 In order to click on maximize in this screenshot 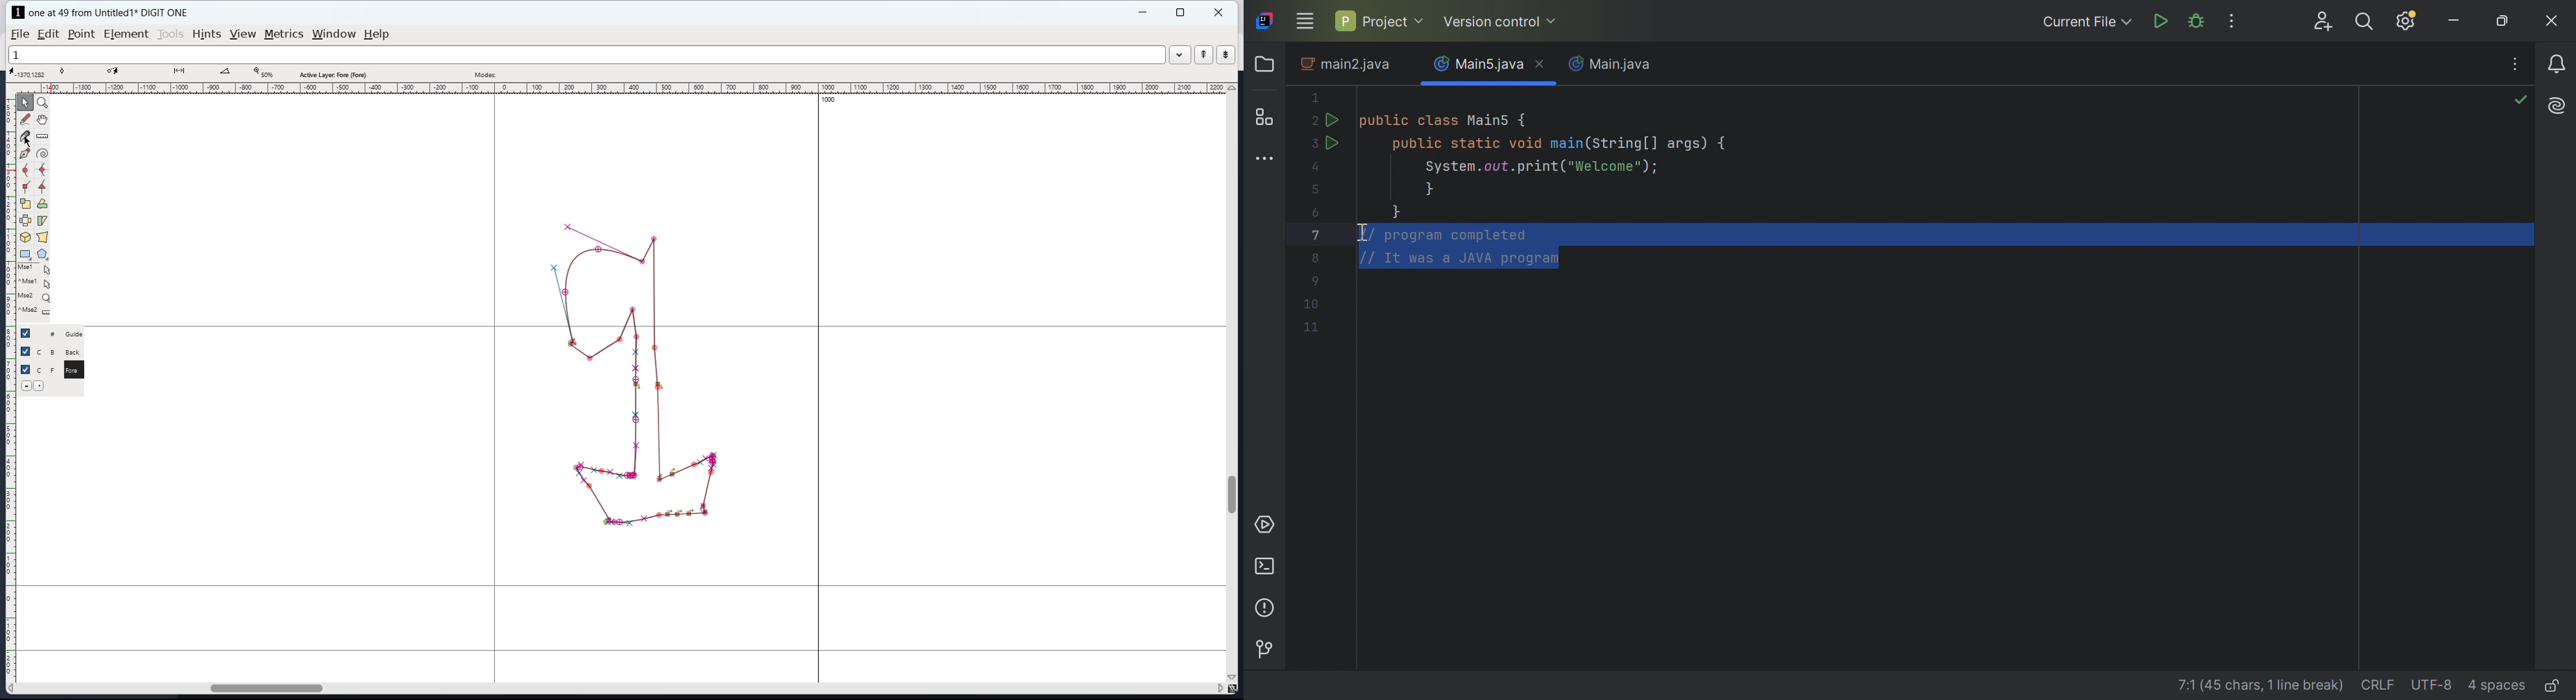, I will do `click(1180, 12)`.